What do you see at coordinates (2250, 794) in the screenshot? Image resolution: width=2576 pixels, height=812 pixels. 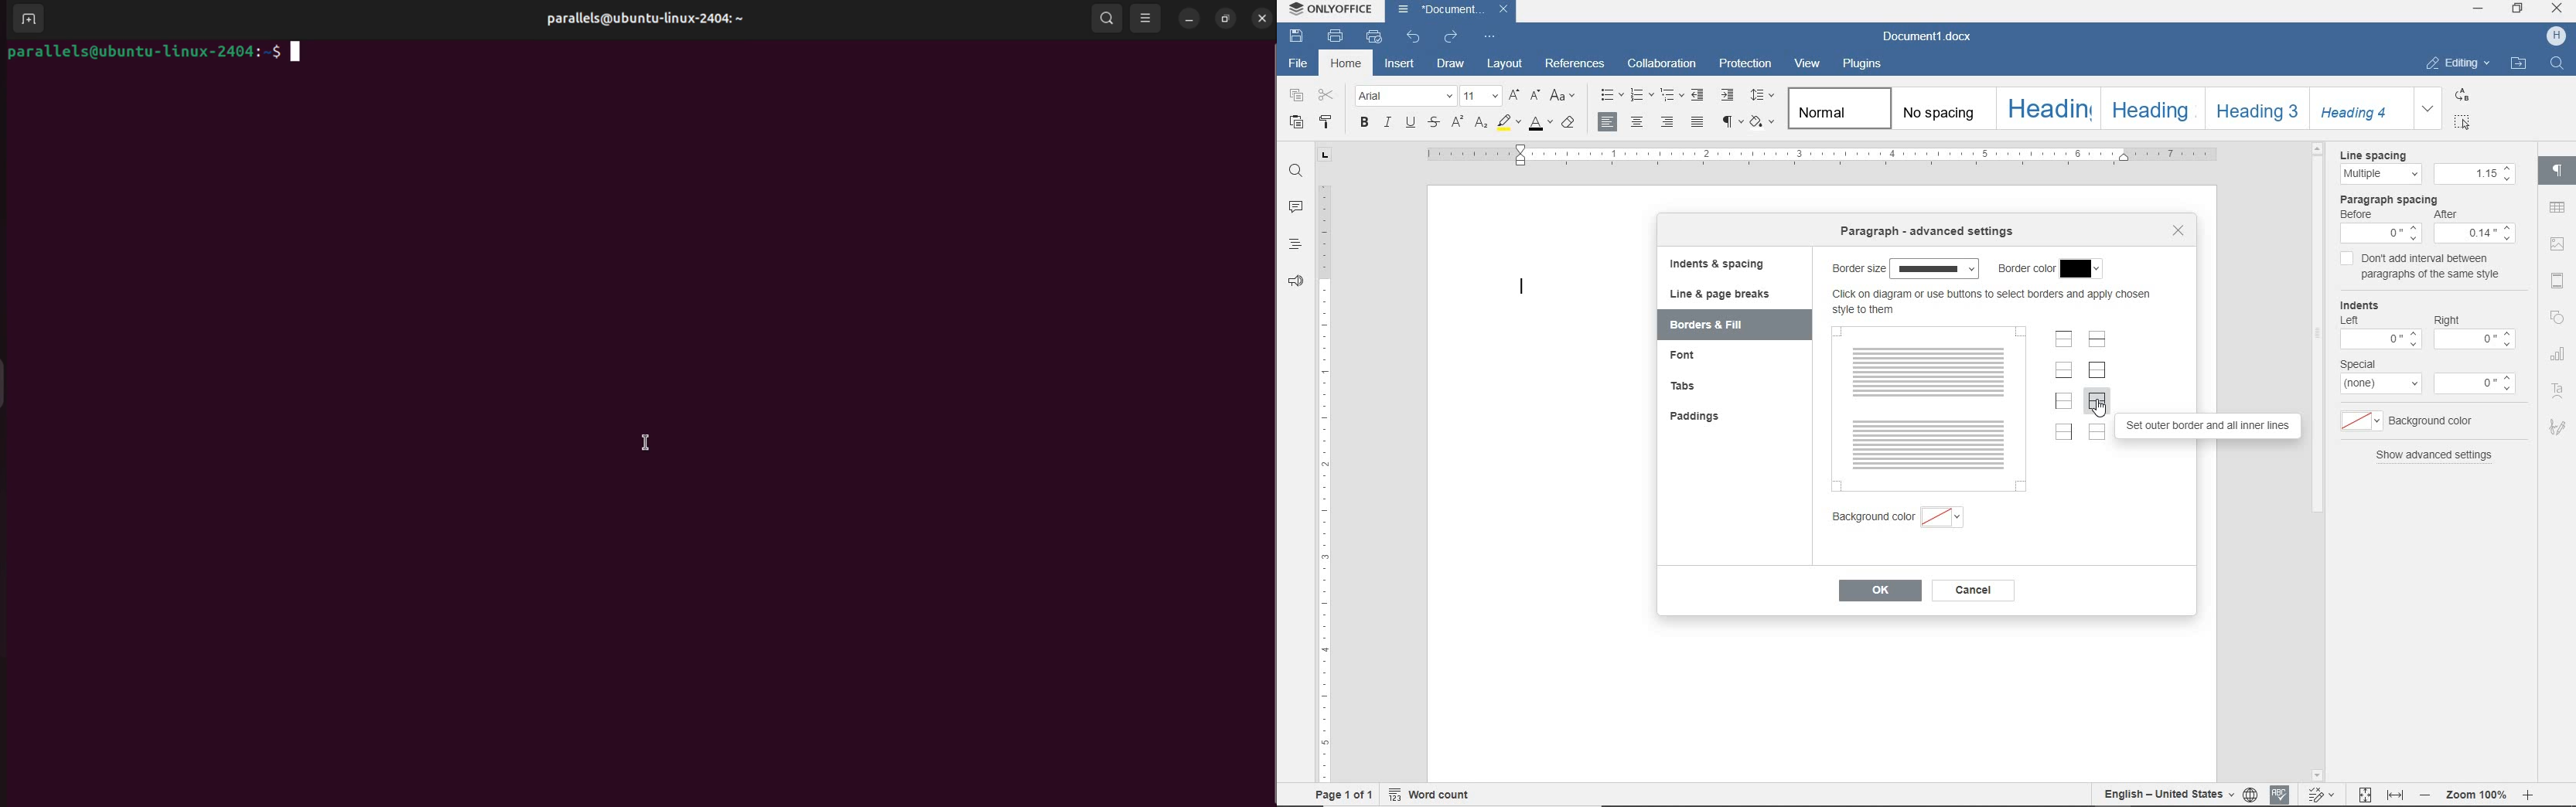 I see `select document language` at bounding box center [2250, 794].